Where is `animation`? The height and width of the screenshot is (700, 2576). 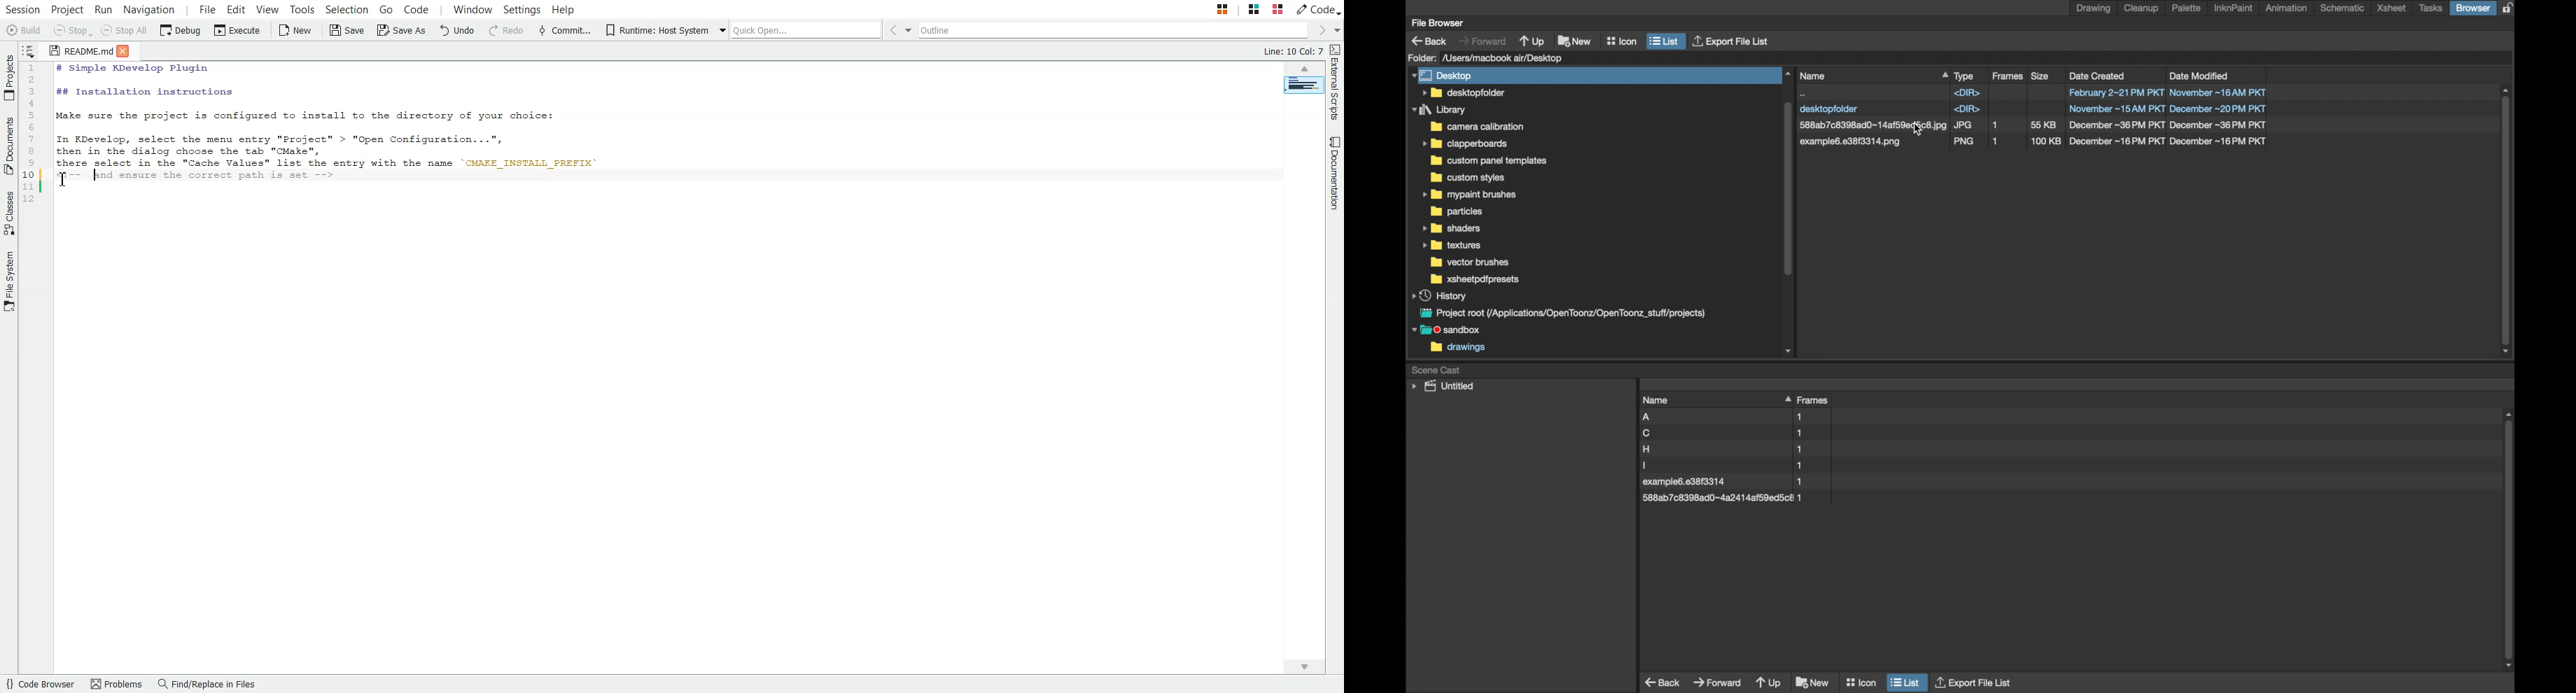 animation is located at coordinates (2287, 8).